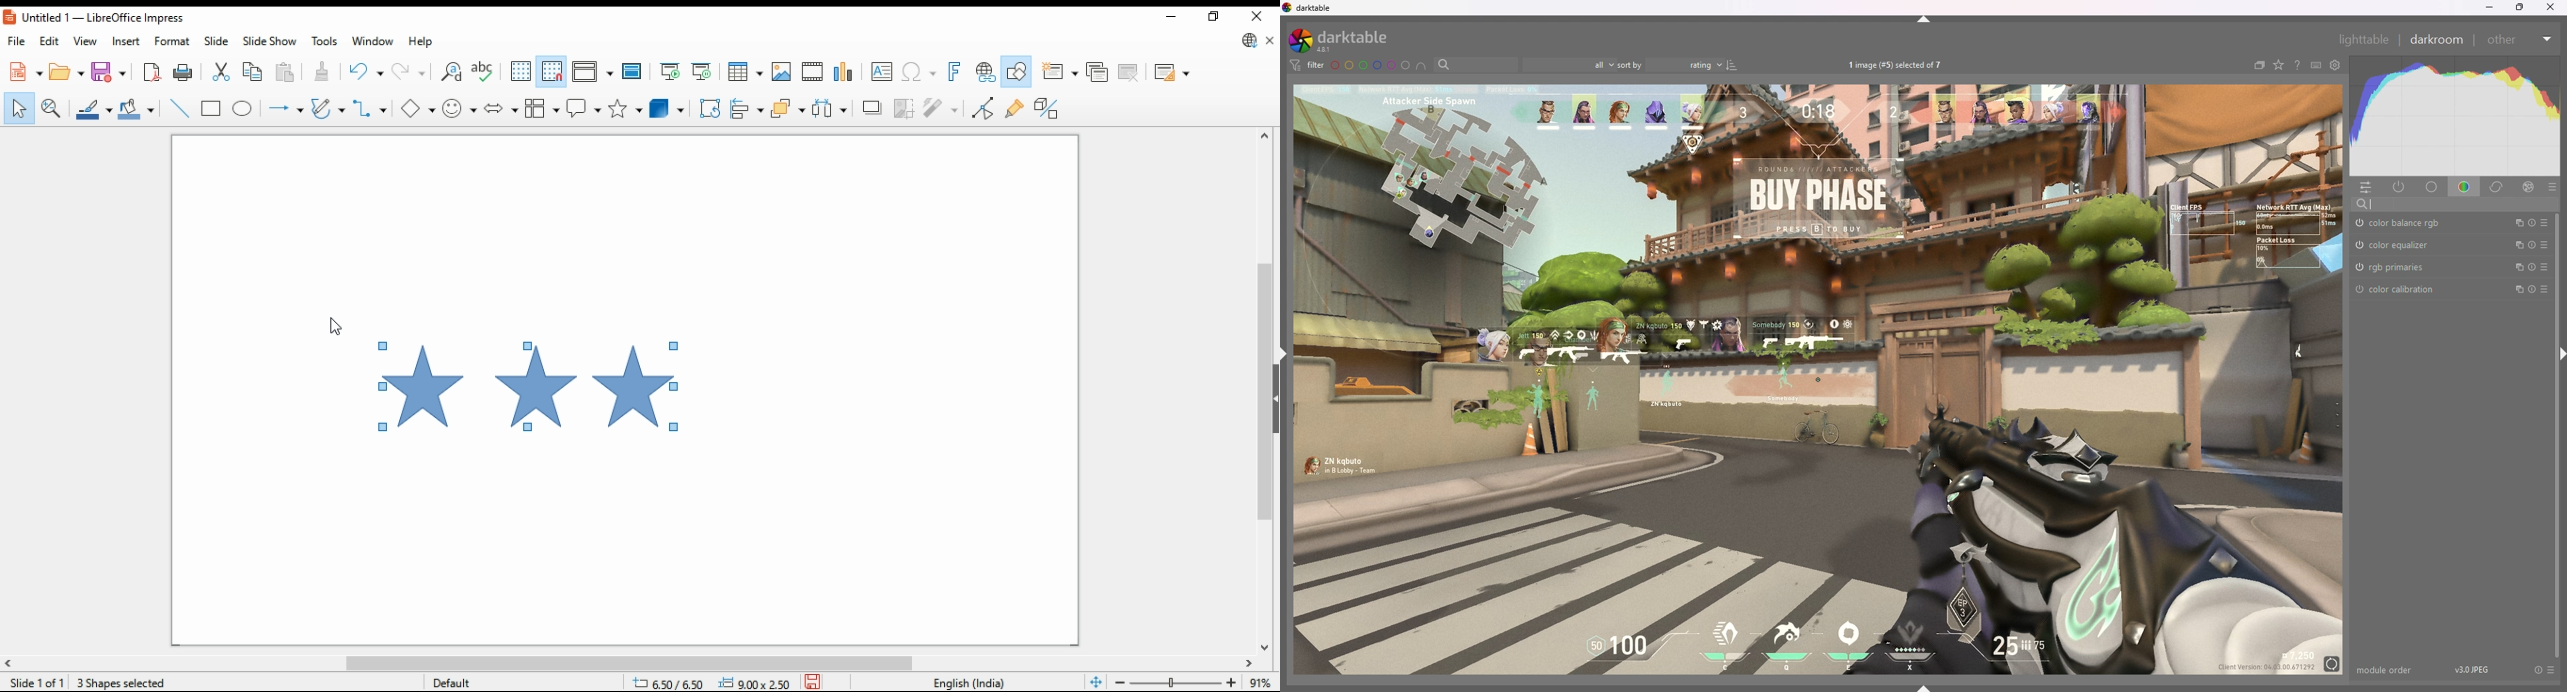 The width and height of the screenshot is (2576, 700). Describe the element at coordinates (2472, 669) in the screenshot. I see `version` at that location.